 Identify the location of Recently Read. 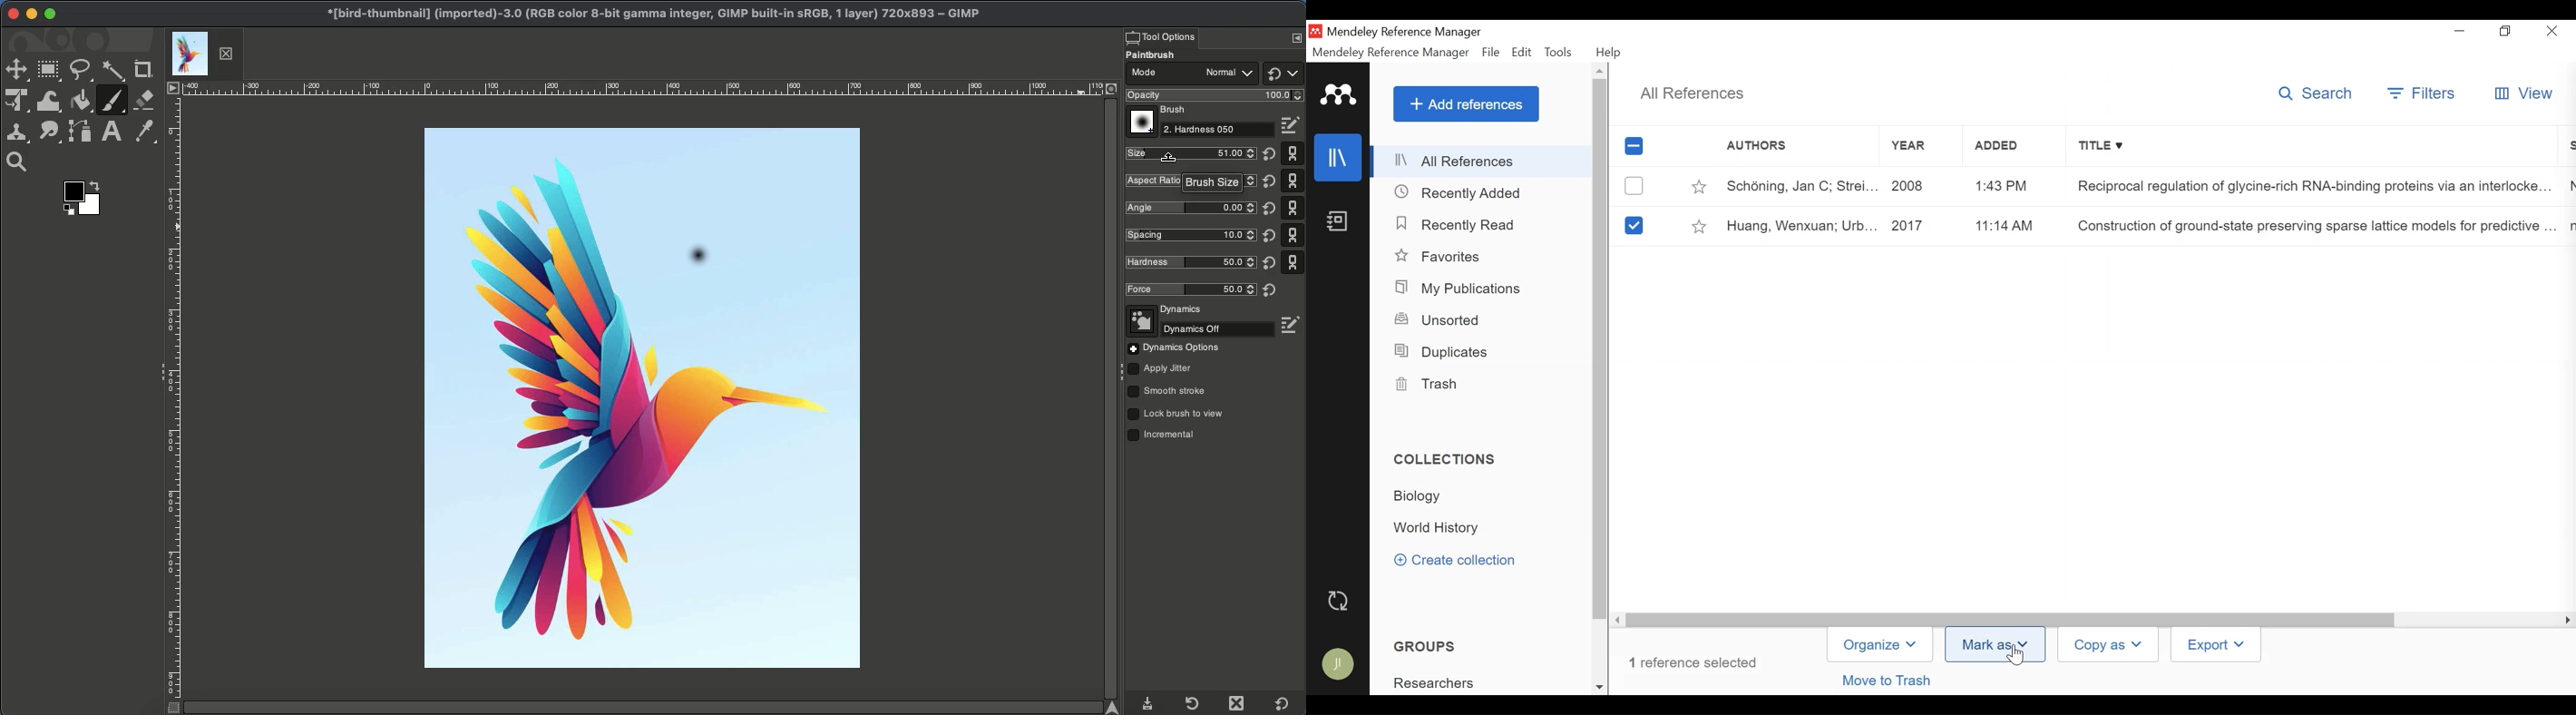
(1458, 223).